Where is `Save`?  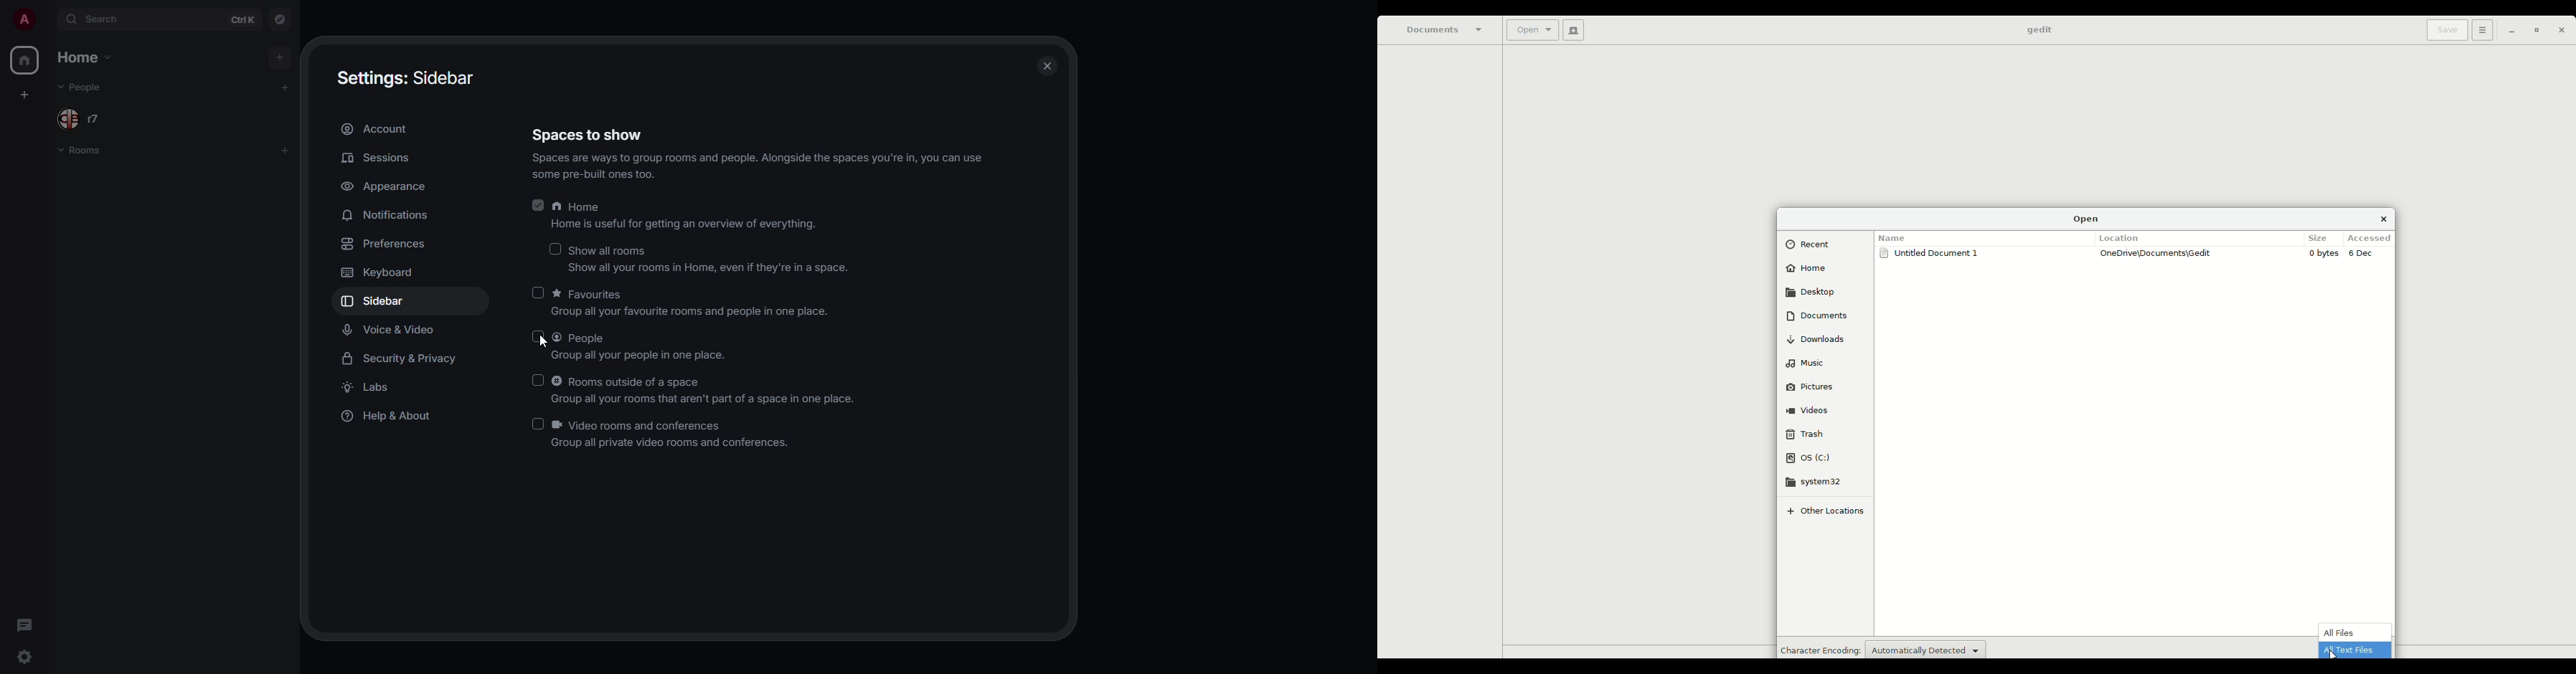 Save is located at coordinates (2444, 30).